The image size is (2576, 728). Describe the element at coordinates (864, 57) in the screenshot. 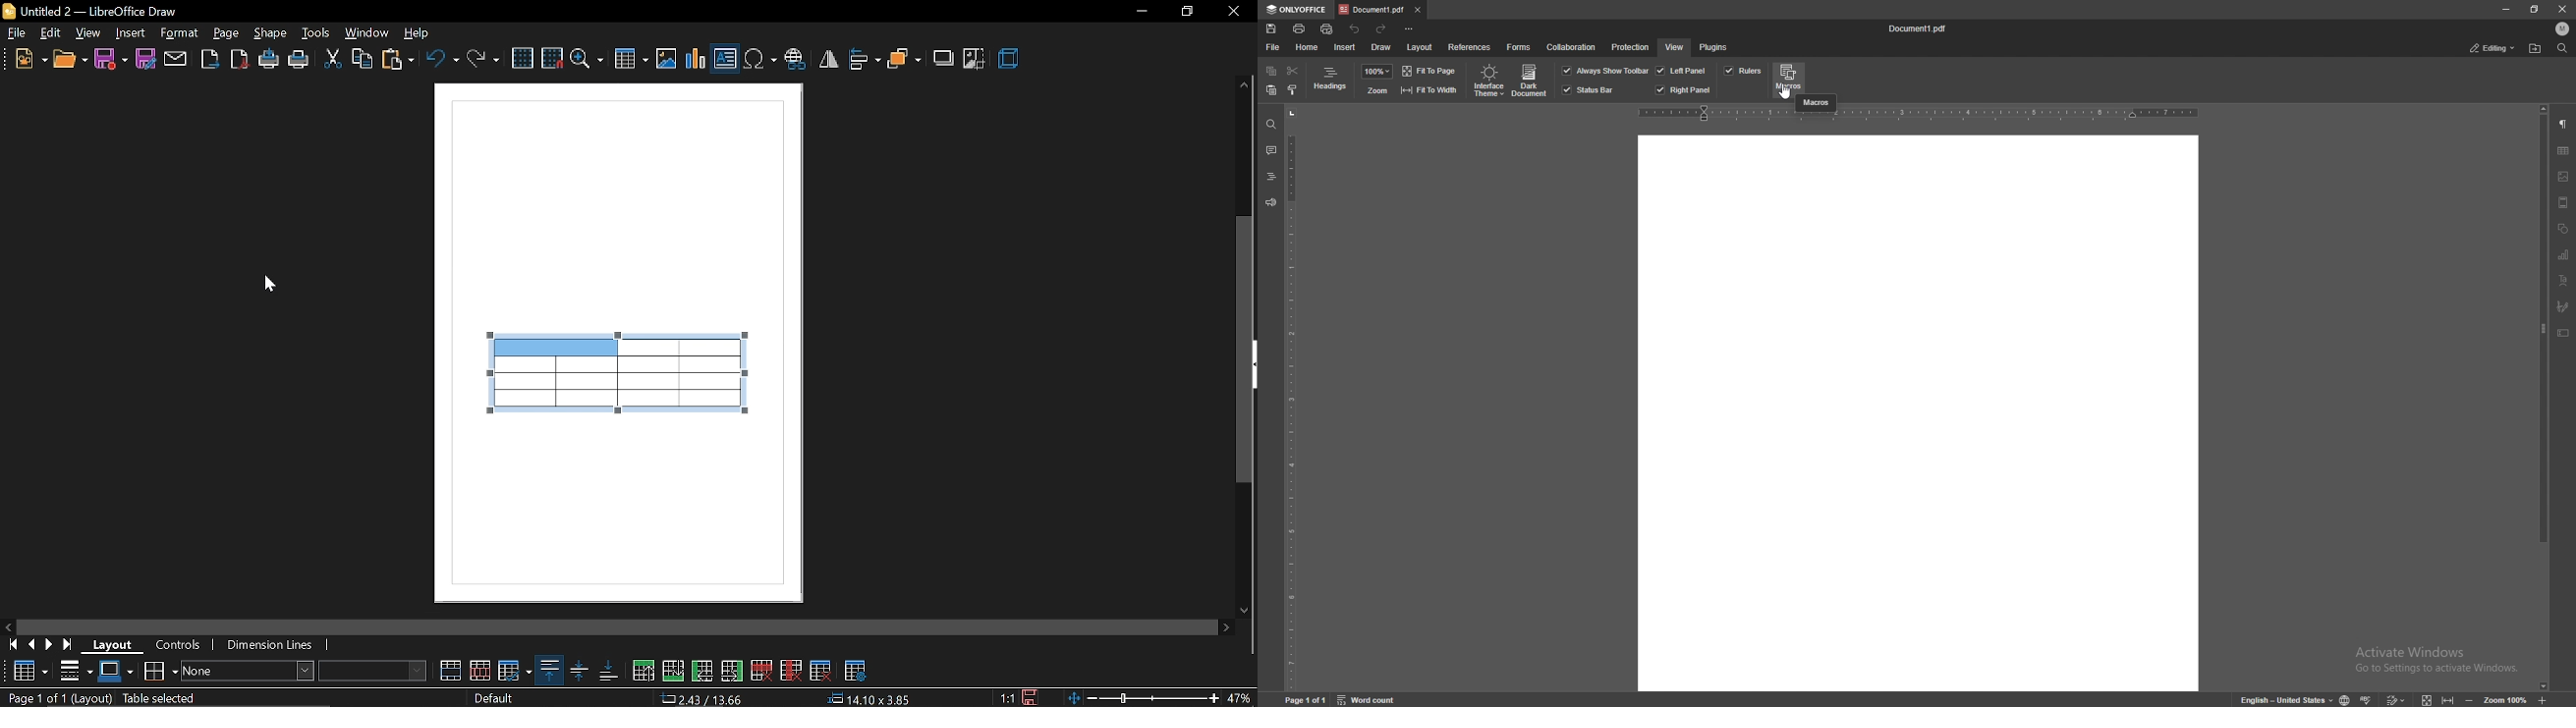

I see `align` at that location.